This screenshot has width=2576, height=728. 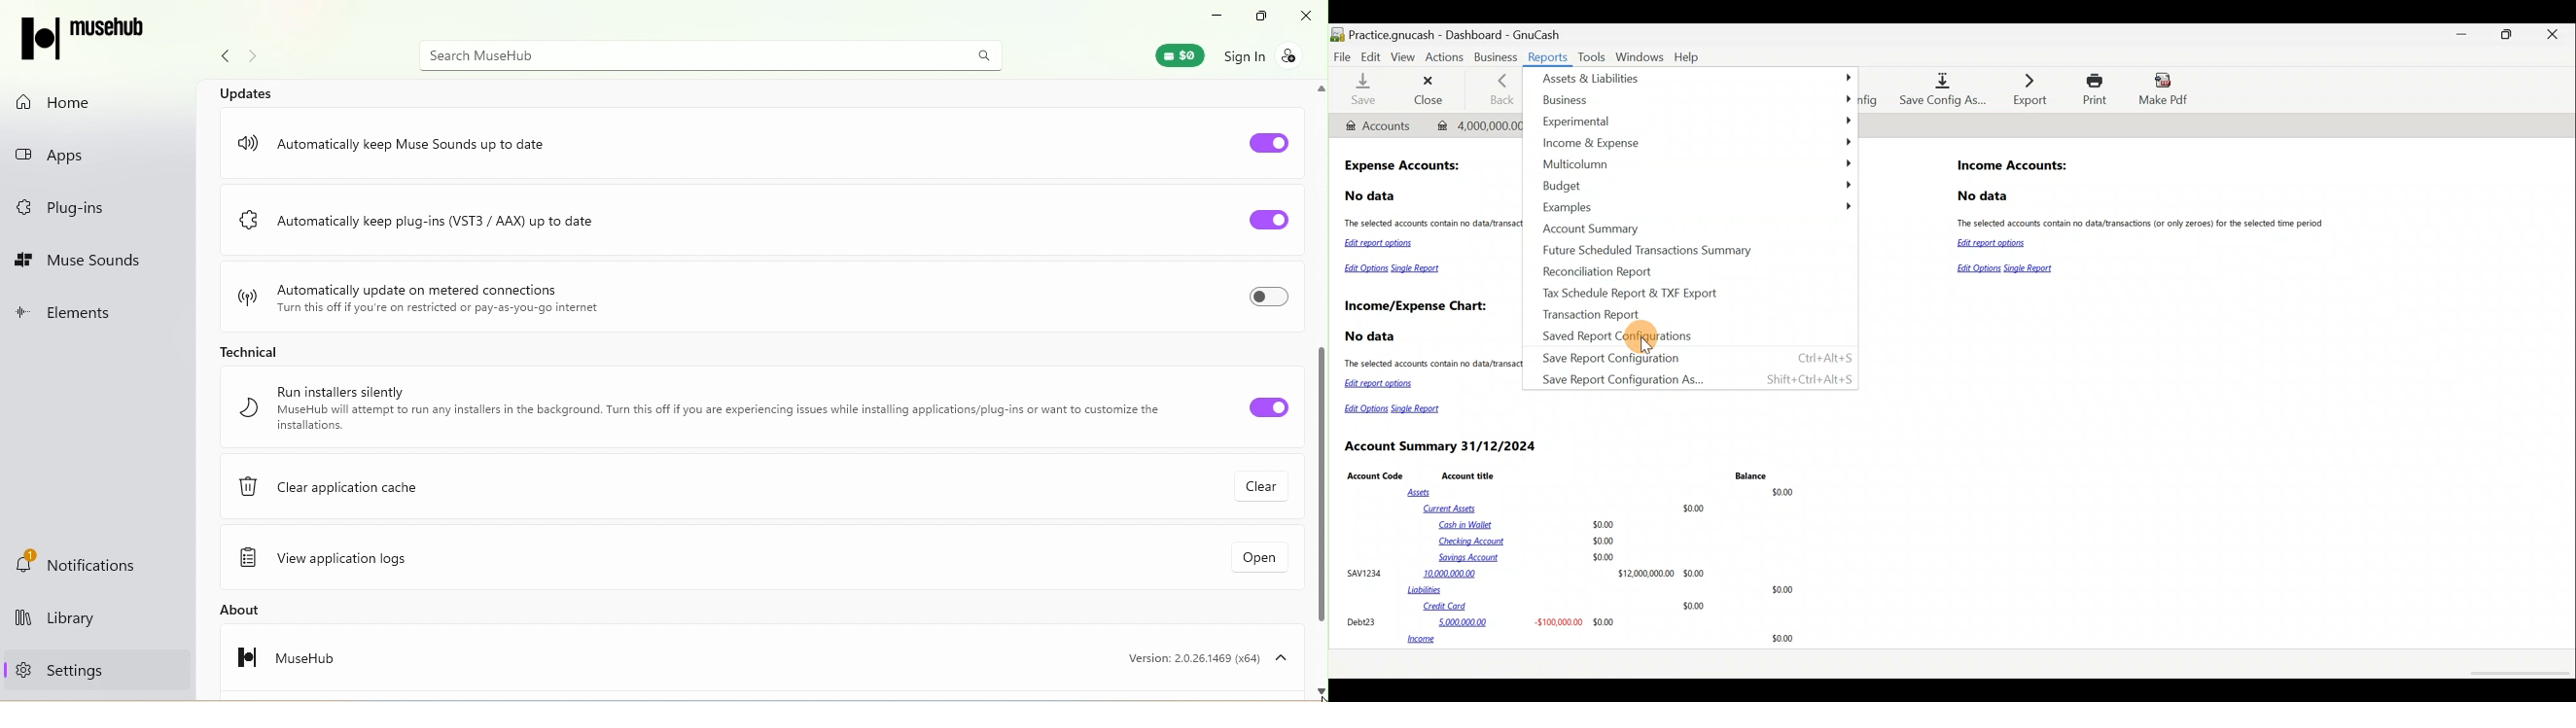 What do you see at coordinates (1434, 365) in the screenshot?
I see `The selected accounts contain no data/transactions (or only zeroes) for the selected time period` at bounding box center [1434, 365].